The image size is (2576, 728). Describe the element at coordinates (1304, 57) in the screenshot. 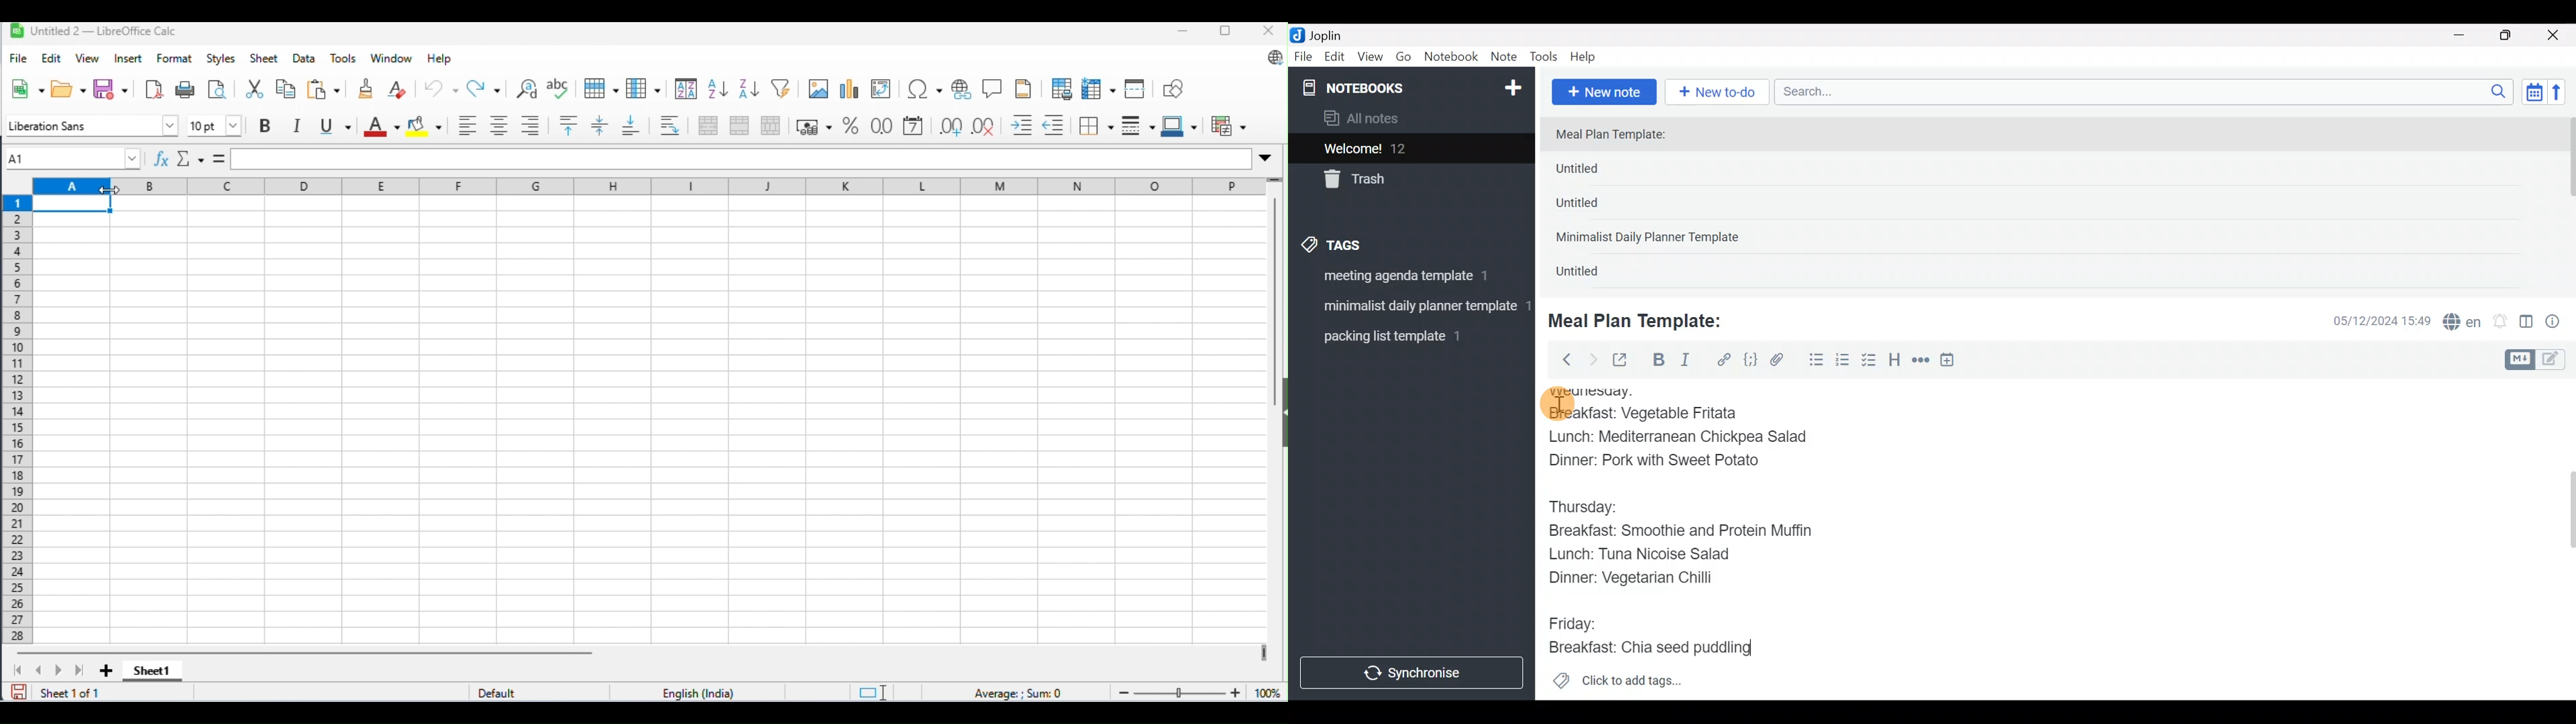

I see `File` at that location.